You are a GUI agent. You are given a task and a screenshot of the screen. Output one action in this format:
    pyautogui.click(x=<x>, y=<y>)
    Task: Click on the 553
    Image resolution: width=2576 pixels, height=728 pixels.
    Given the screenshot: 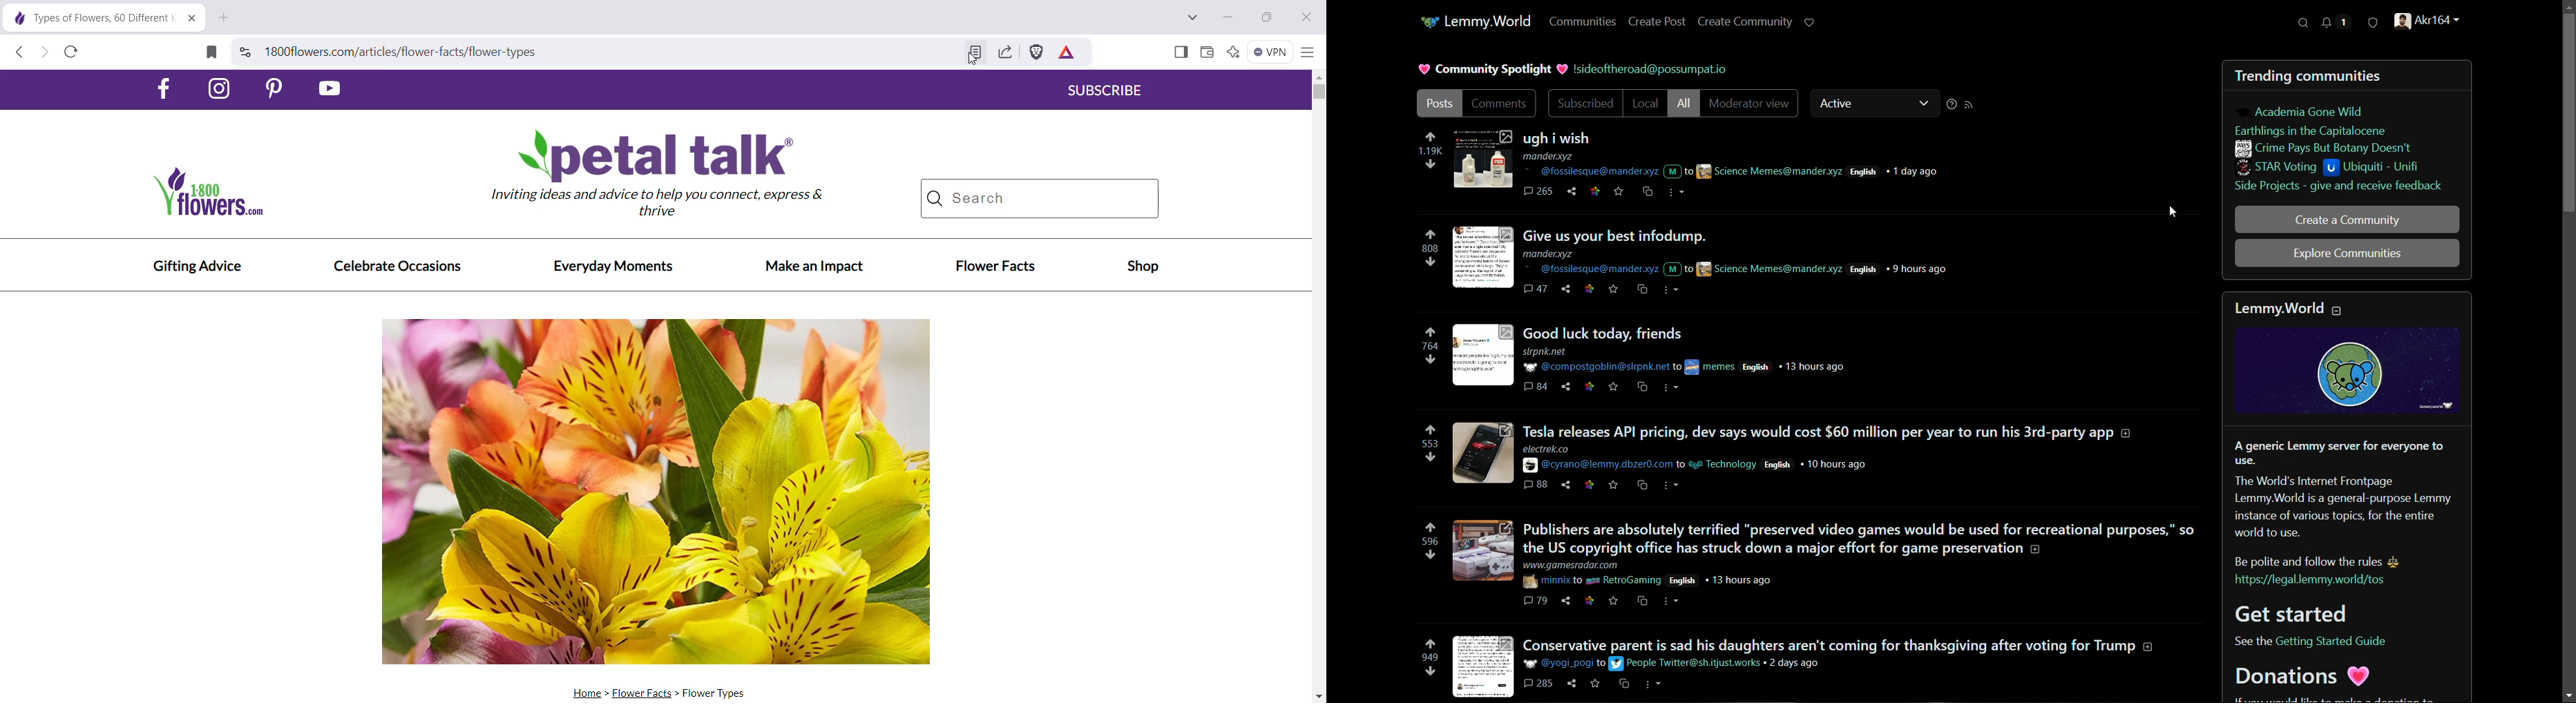 What is the action you would take?
    pyautogui.click(x=1427, y=444)
    